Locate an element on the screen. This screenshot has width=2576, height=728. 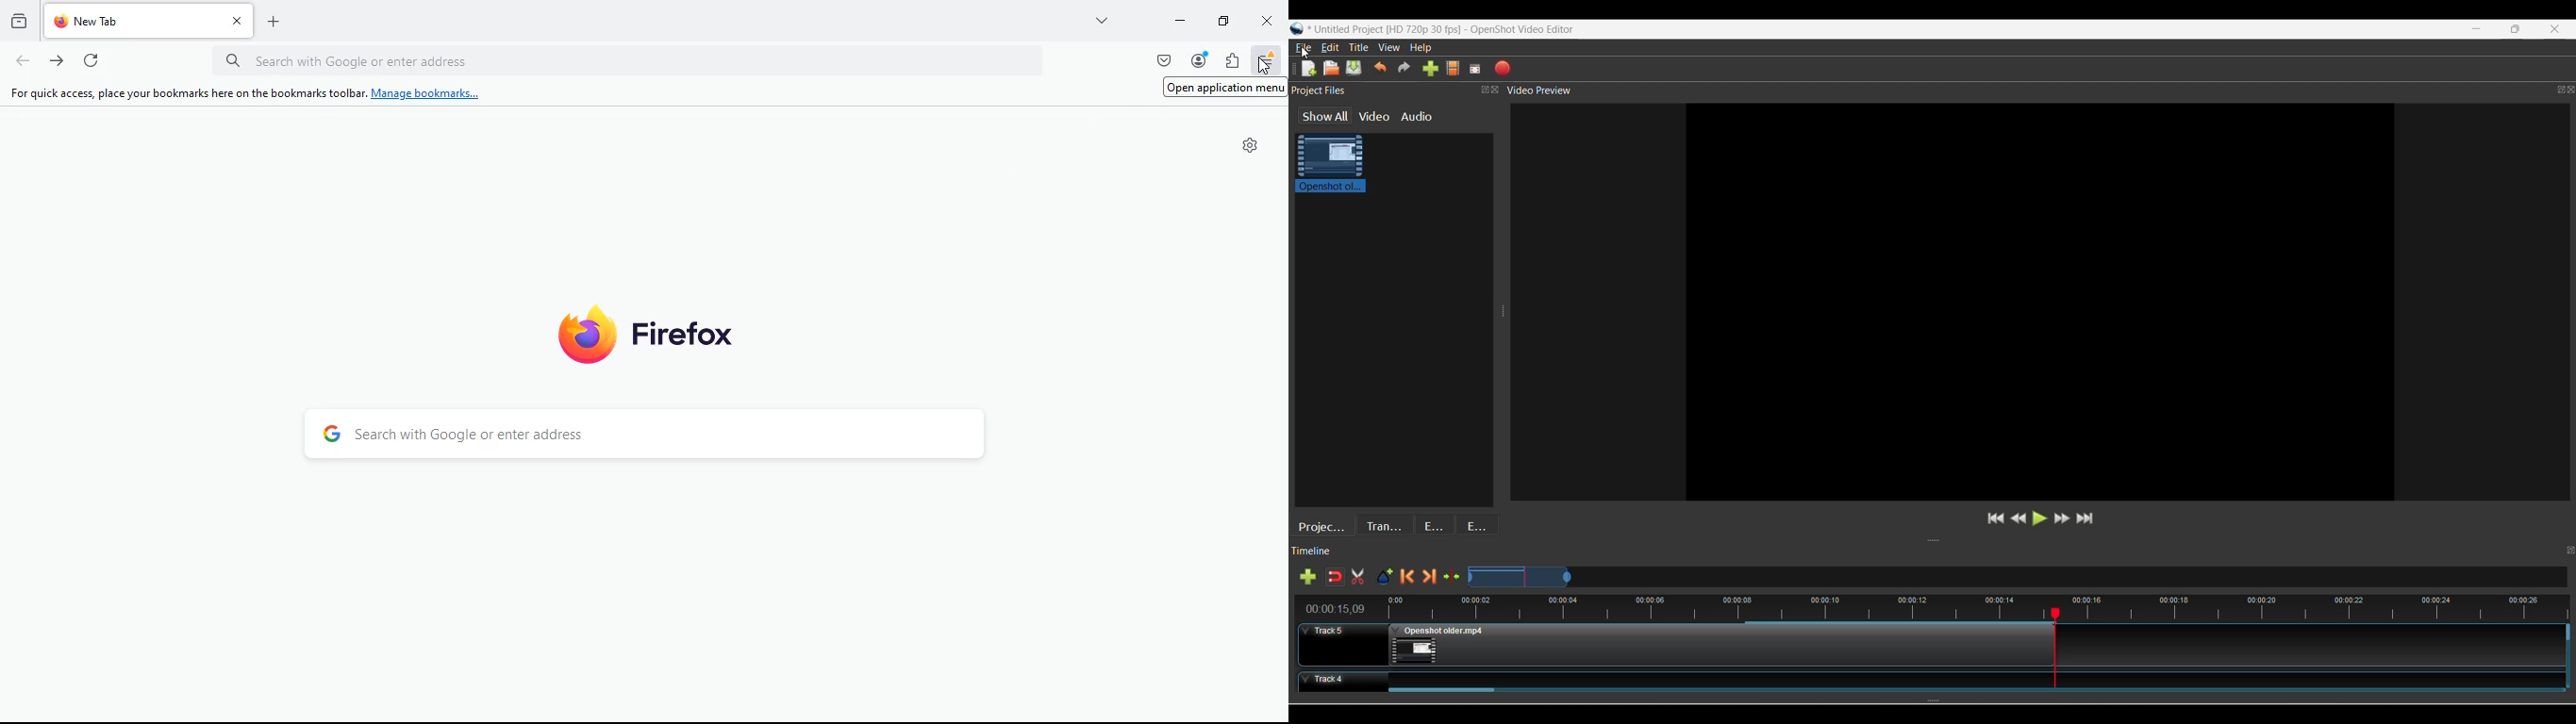
new tab is located at coordinates (281, 26).